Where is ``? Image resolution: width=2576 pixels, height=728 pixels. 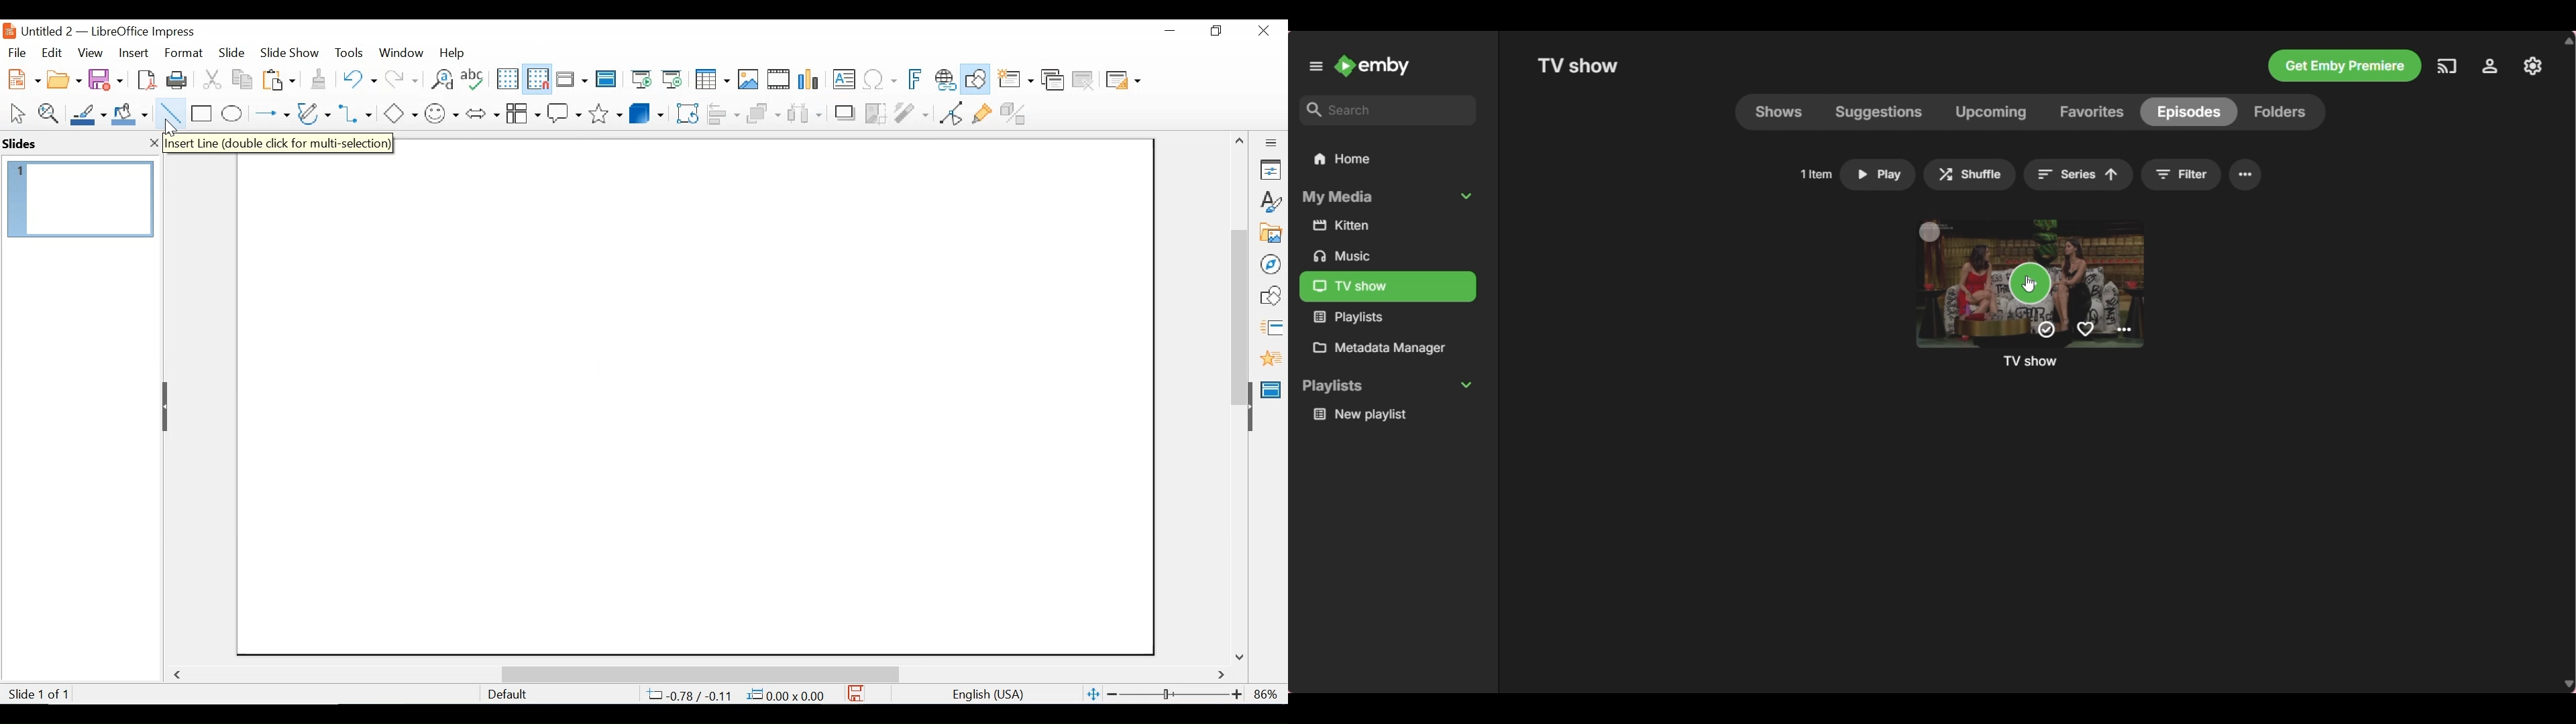  is located at coordinates (523, 112).